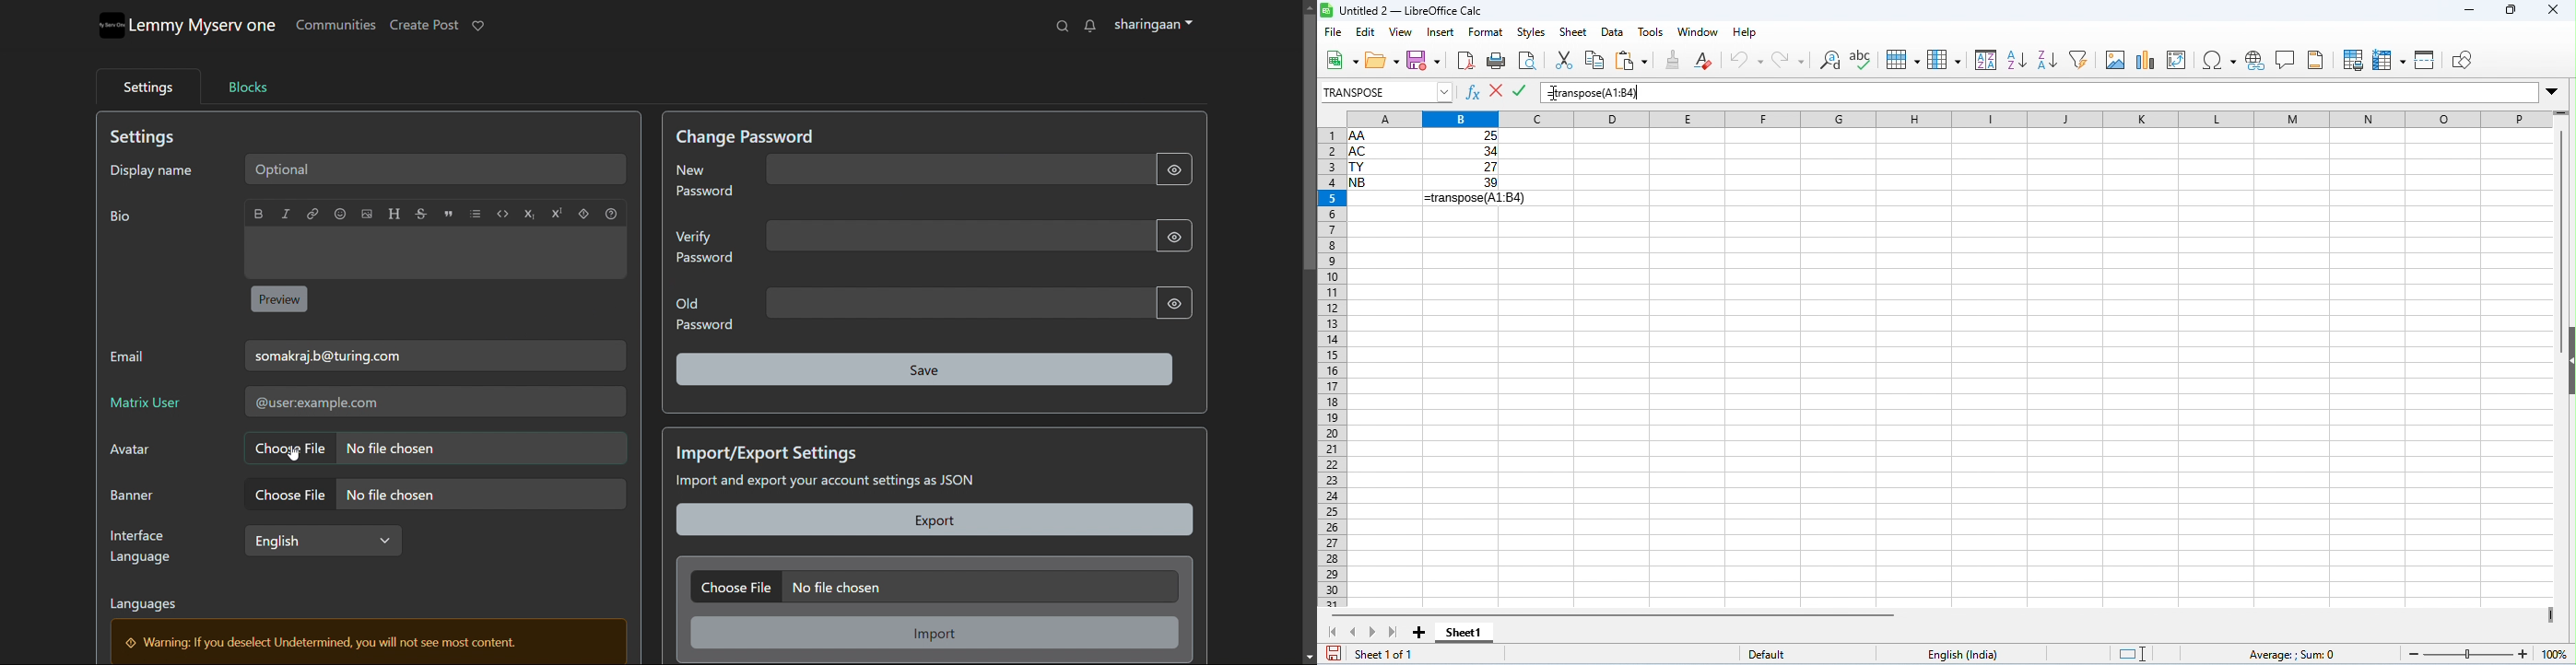 Image resolution: width=2576 pixels, height=672 pixels. Describe the element at coordinates (705, 250) in the screenshot. I see `Verify Password` at that location.